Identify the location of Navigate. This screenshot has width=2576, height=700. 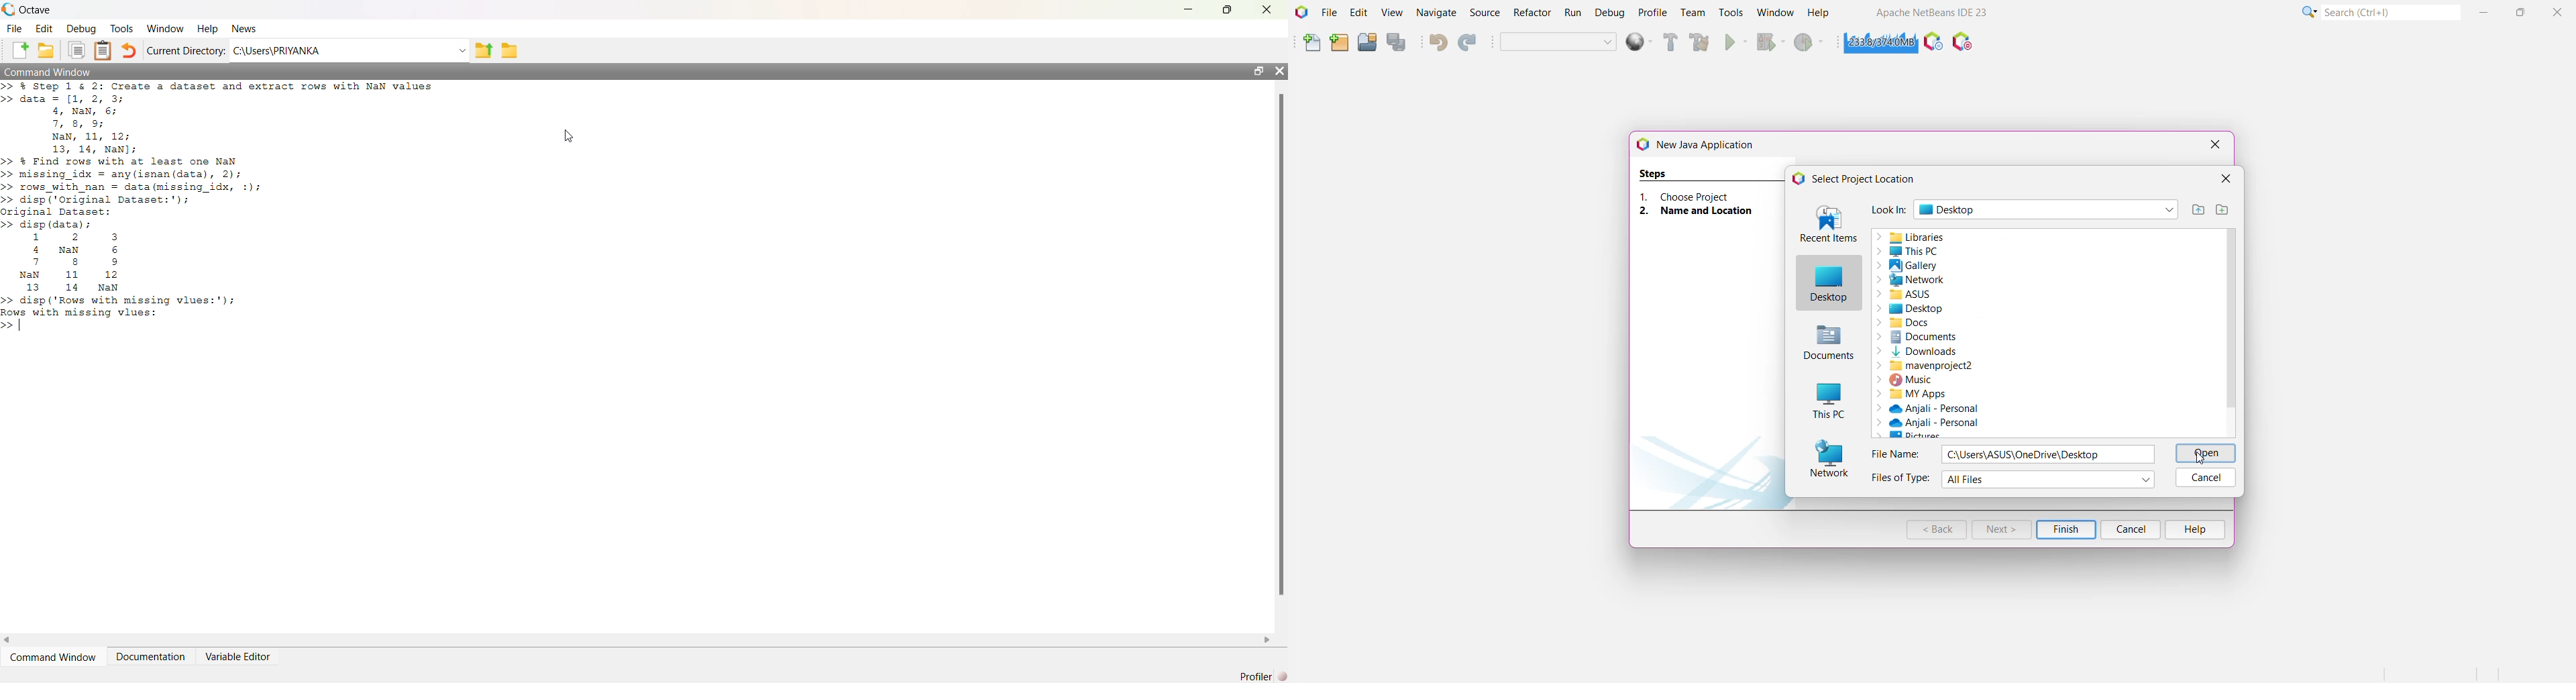
(1436, 13).